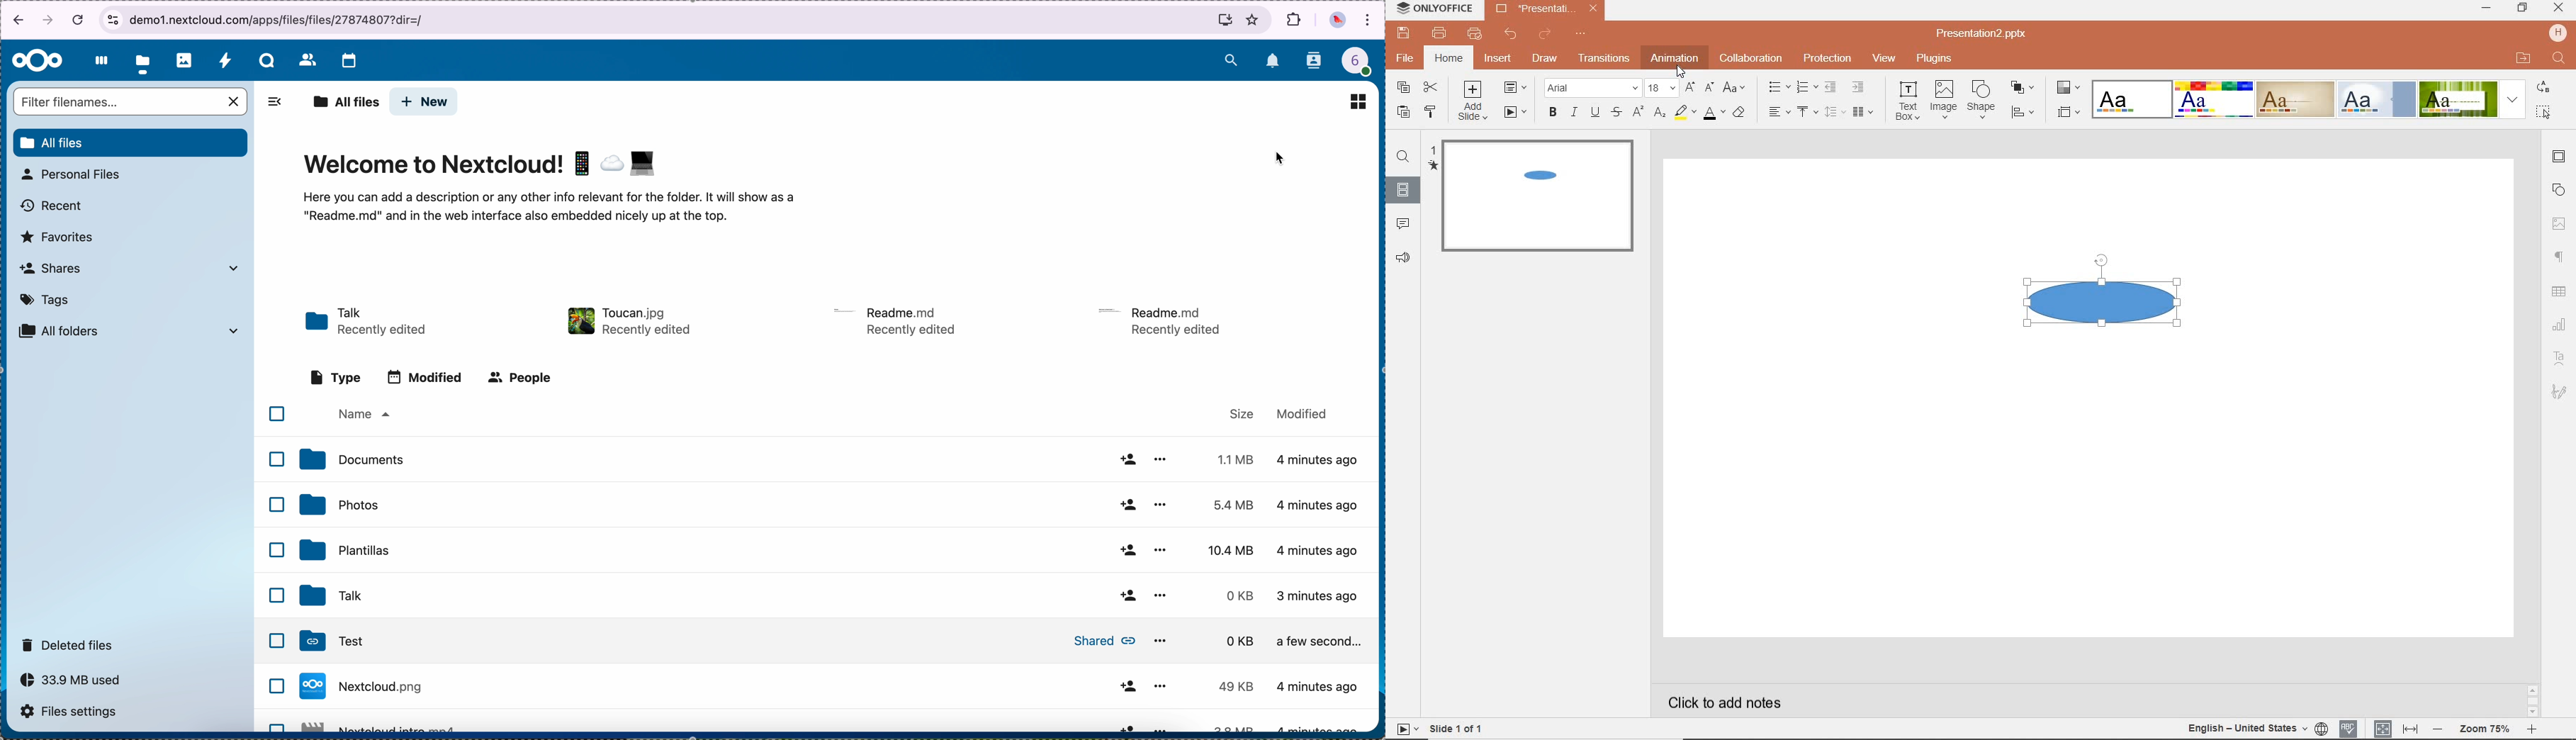 The height and width of the screenshot is (756, 2576). Describe the element at coordinates (69, 644) in the screenshot. I see `deleted files` at that location.